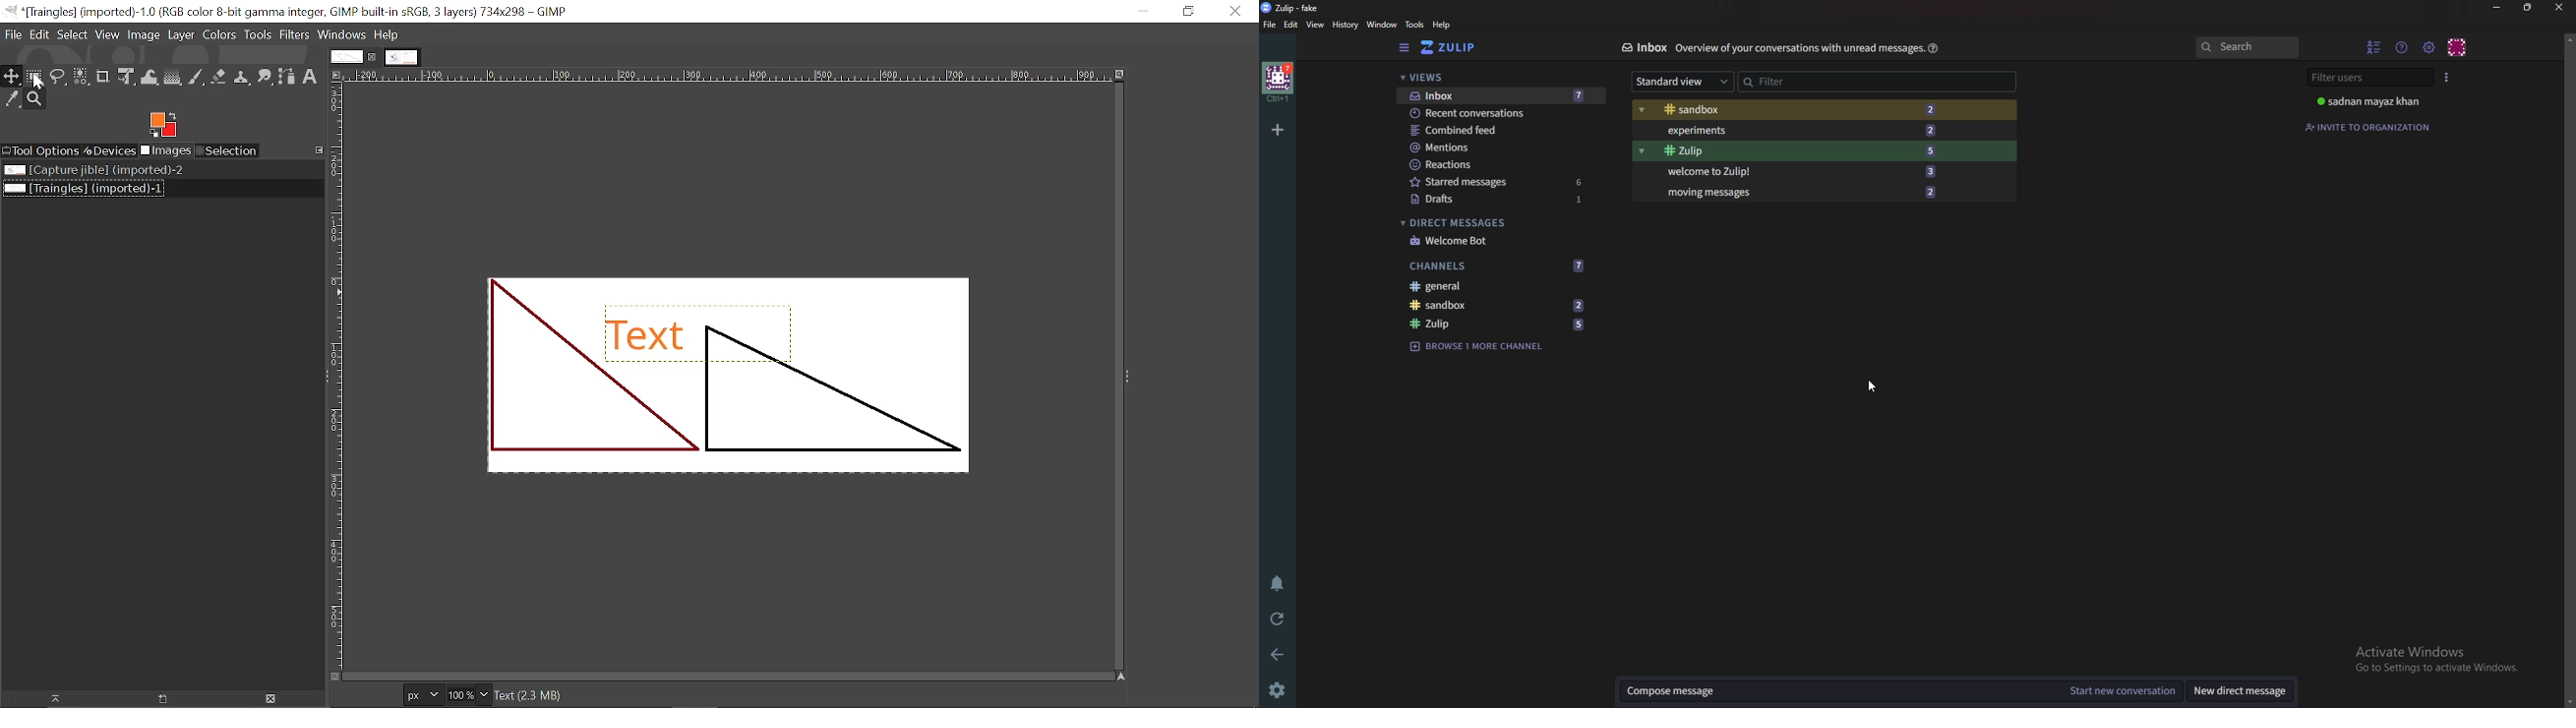 This screenshot has width=2576, height=728. What do you see at coordinates (91, 171) in the screenshot?
I see `Image file titled "Capture jible"` at bounding box center [91, 171].